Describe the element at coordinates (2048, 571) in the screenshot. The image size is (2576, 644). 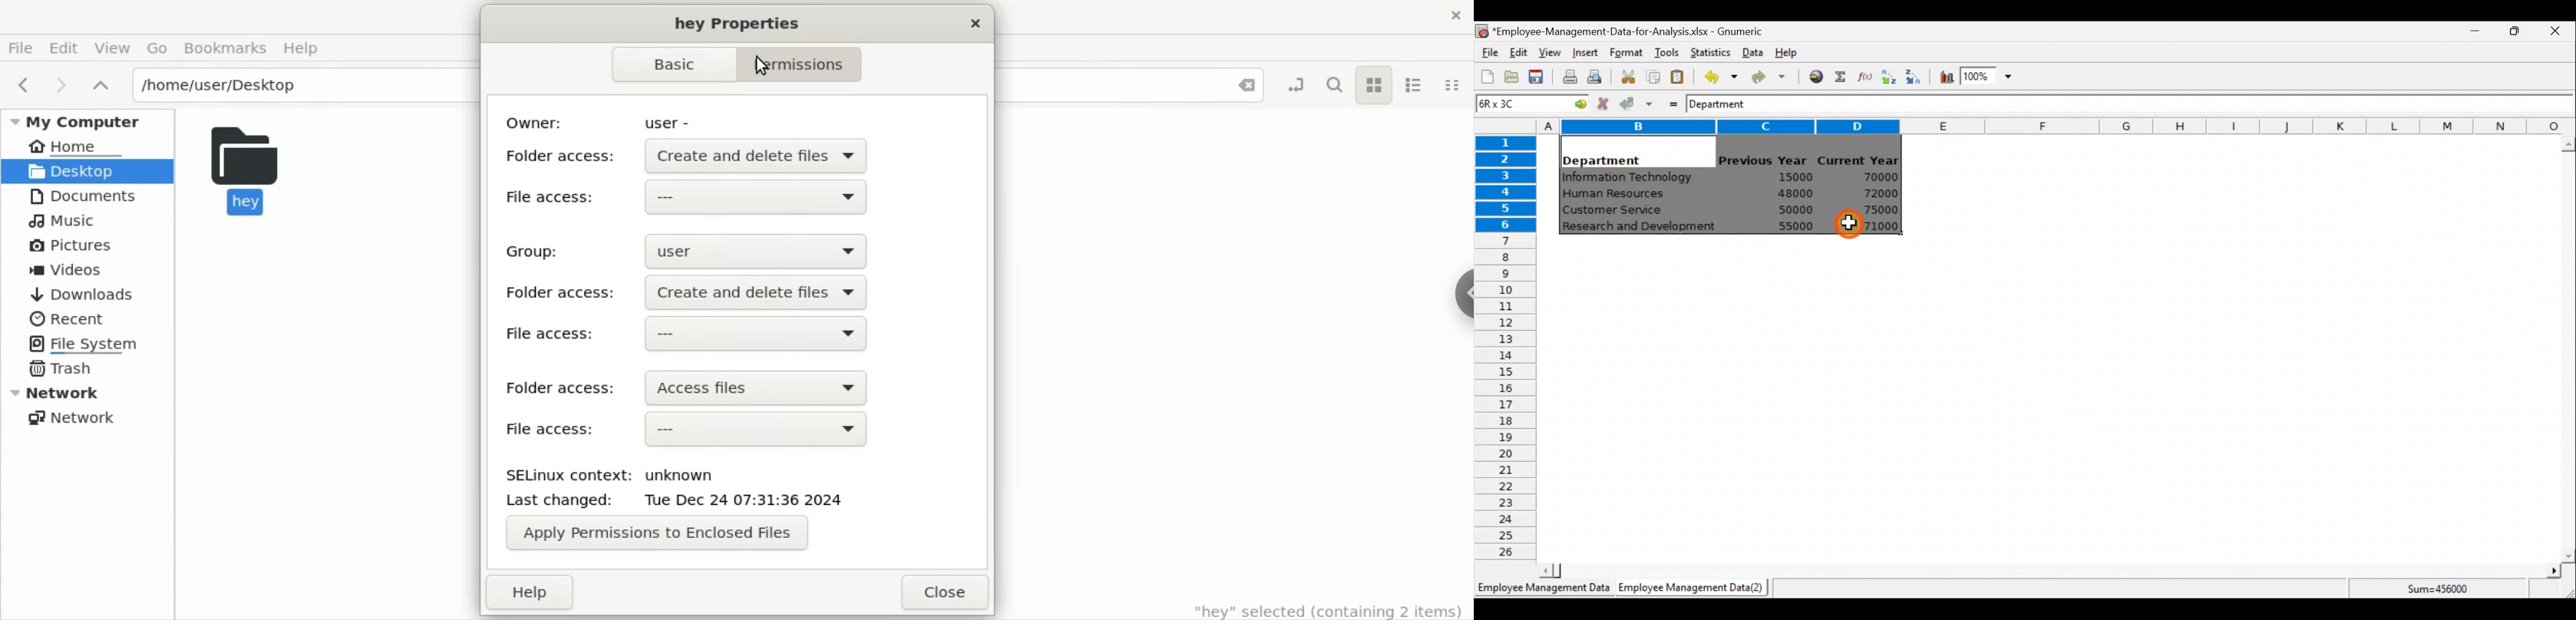
I see `Scroll bar` at that location.